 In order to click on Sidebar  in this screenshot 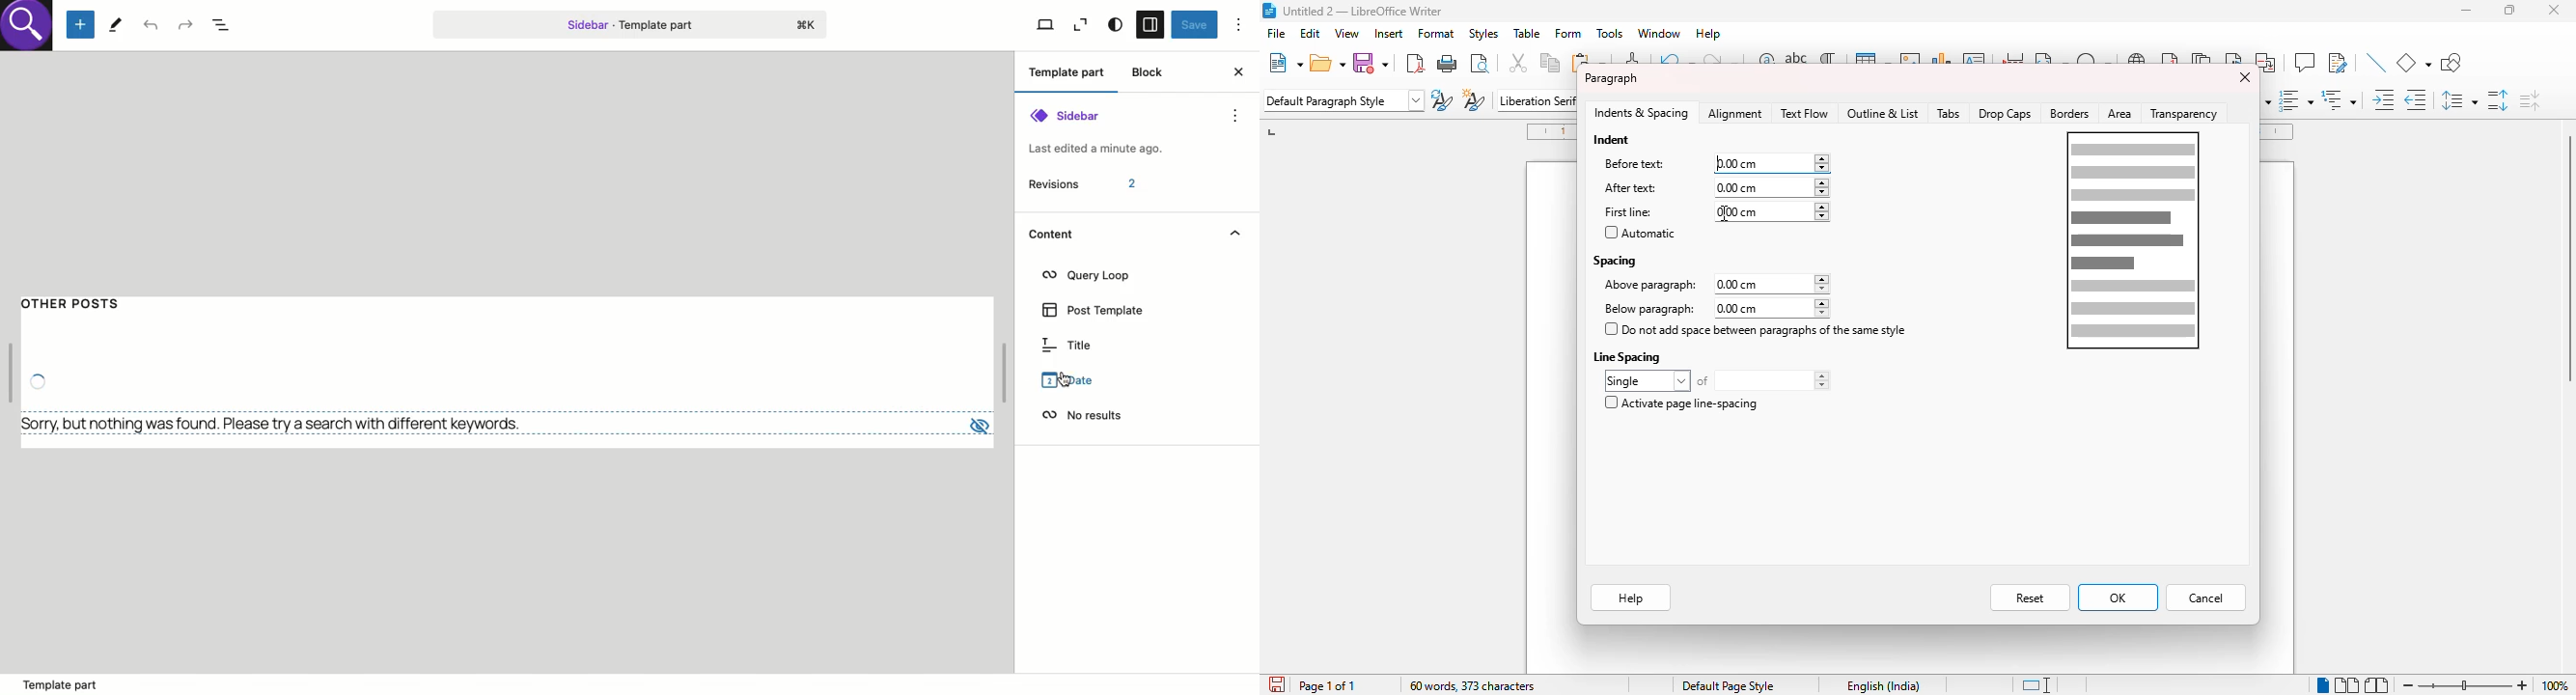, I will do `click(1150, 25)`.